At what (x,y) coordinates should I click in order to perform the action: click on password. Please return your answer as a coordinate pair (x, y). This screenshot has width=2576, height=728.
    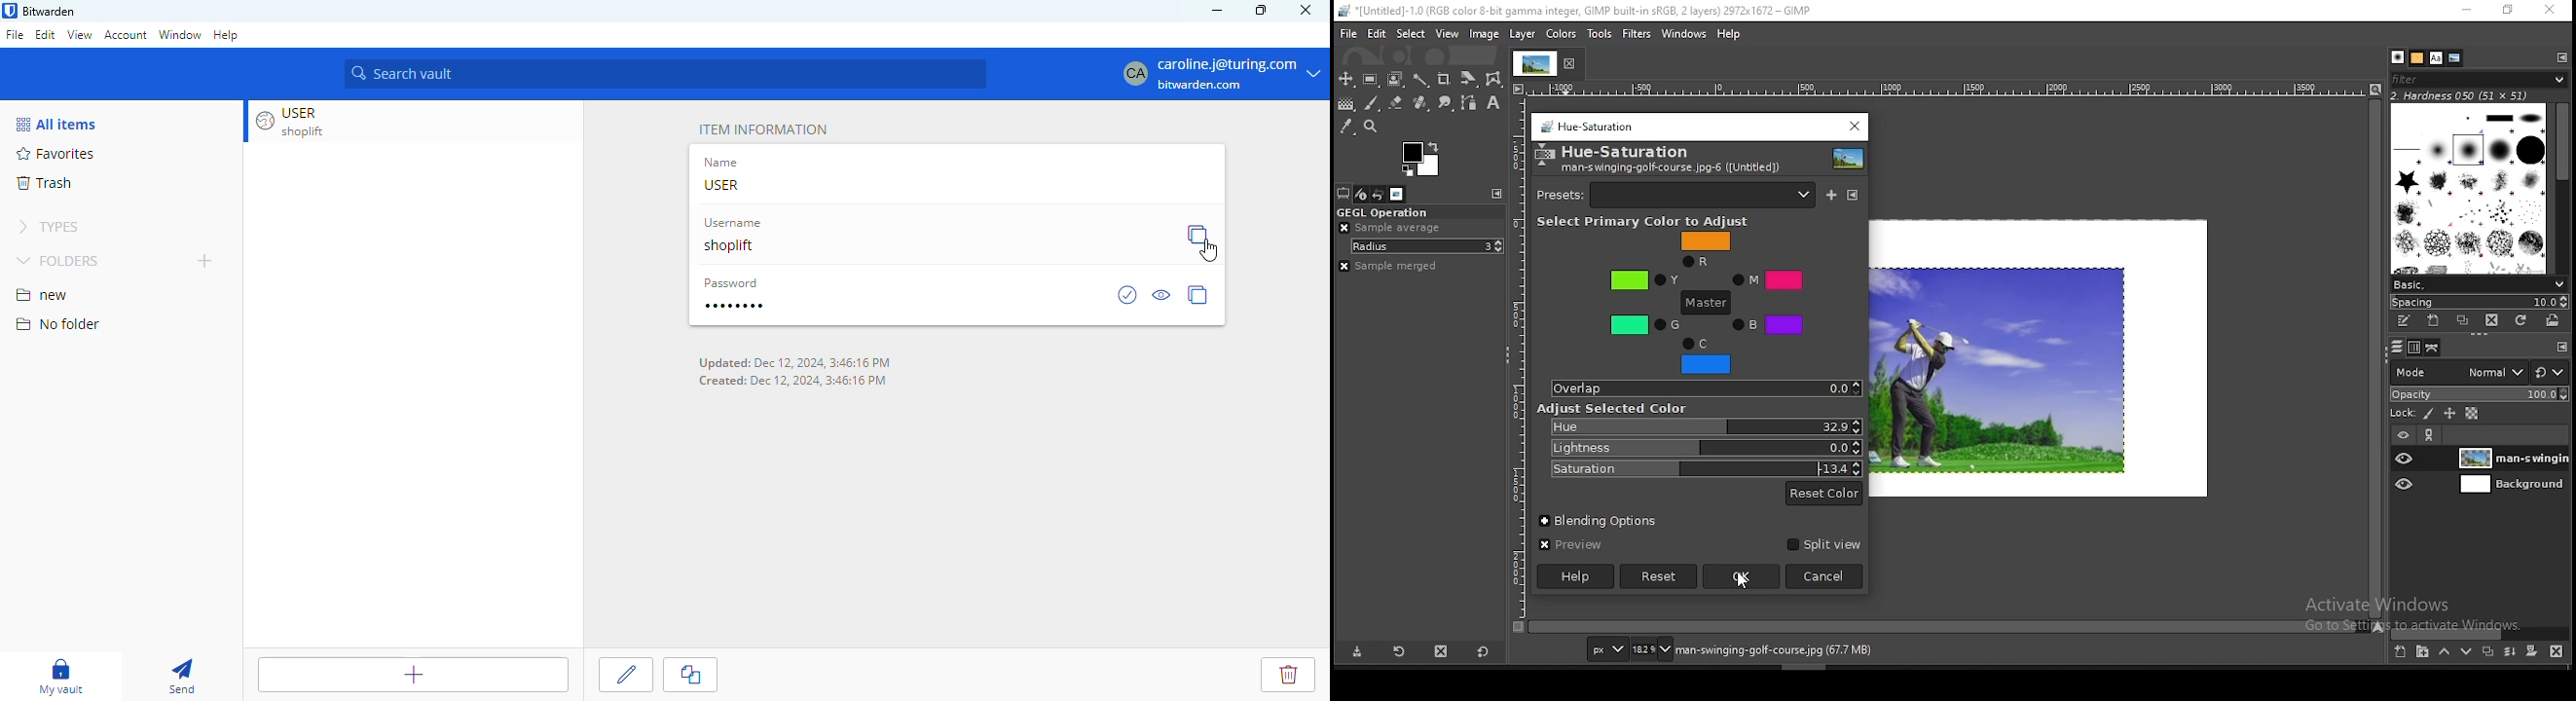
    Looking at the image, I should click on (735, 305).